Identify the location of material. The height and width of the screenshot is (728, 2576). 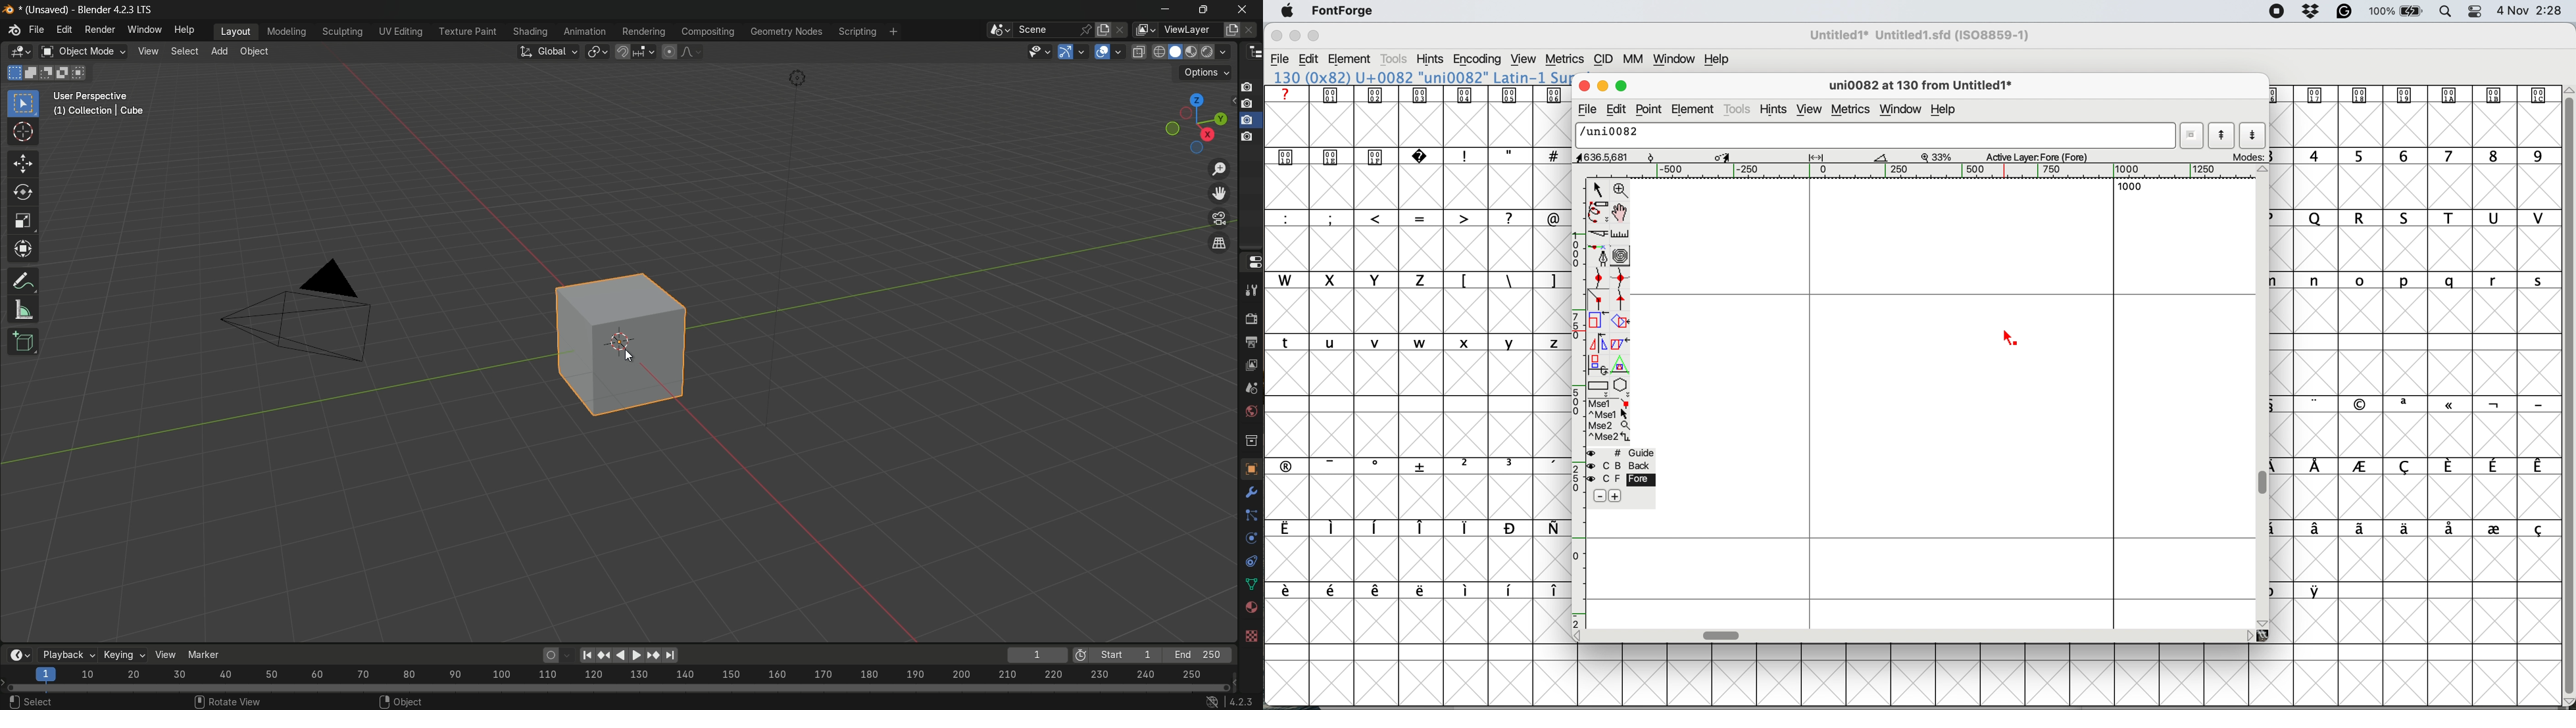
(1251, 607).